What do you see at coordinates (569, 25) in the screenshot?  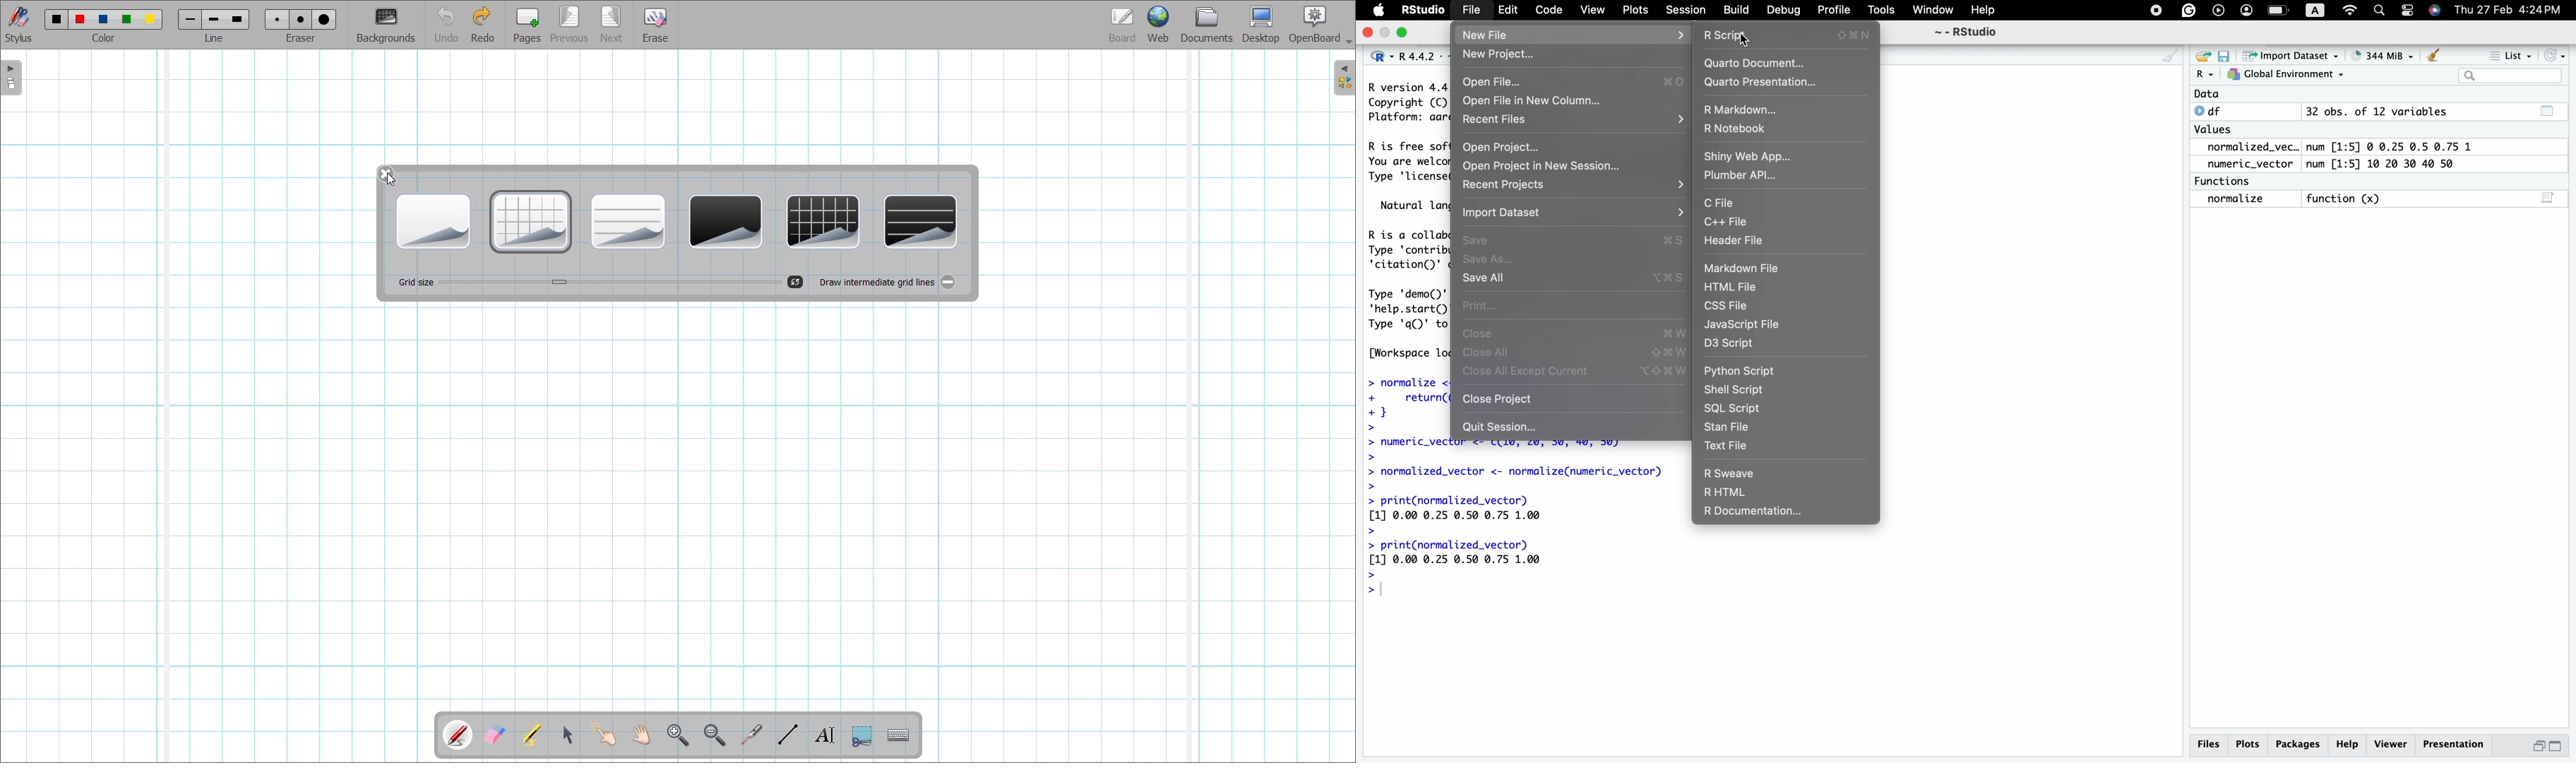 I see `Go to previous page ` at bounding box center [569, 25].